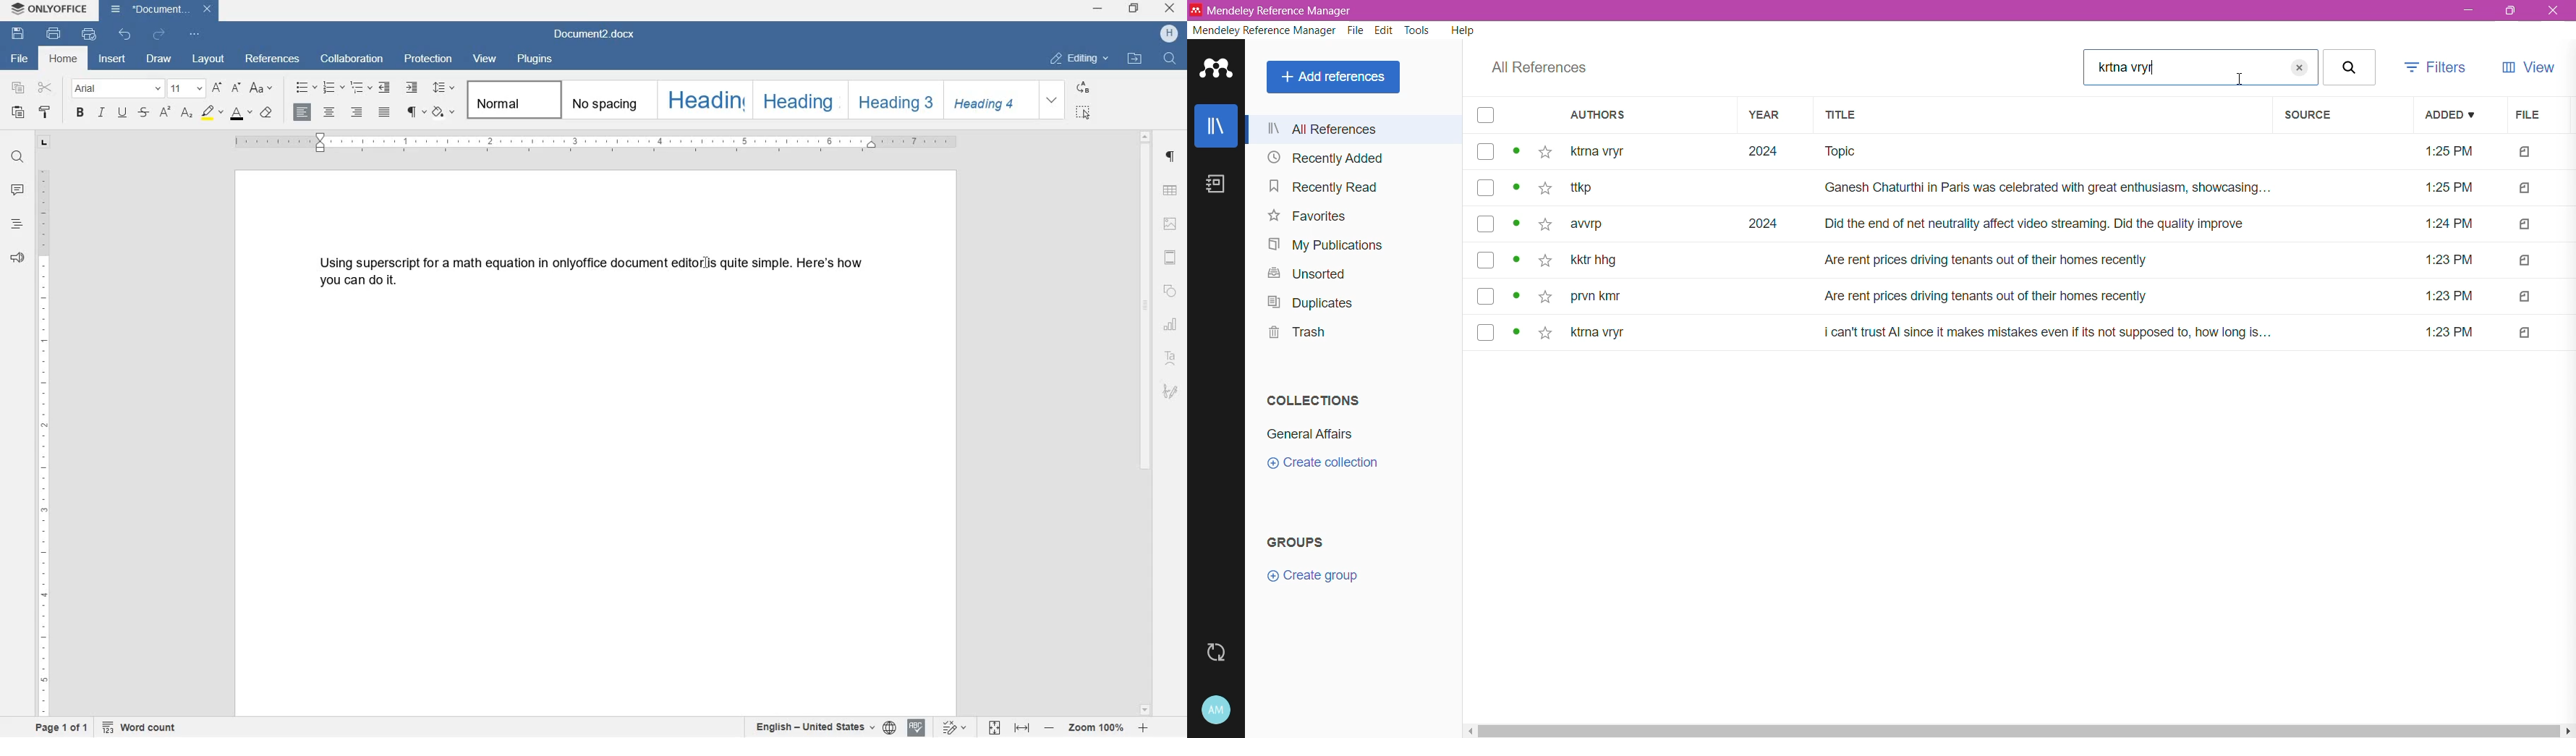 The width and height of the screenshot is (2576, 756). I want to click on EDITING, so click(1081, 59).